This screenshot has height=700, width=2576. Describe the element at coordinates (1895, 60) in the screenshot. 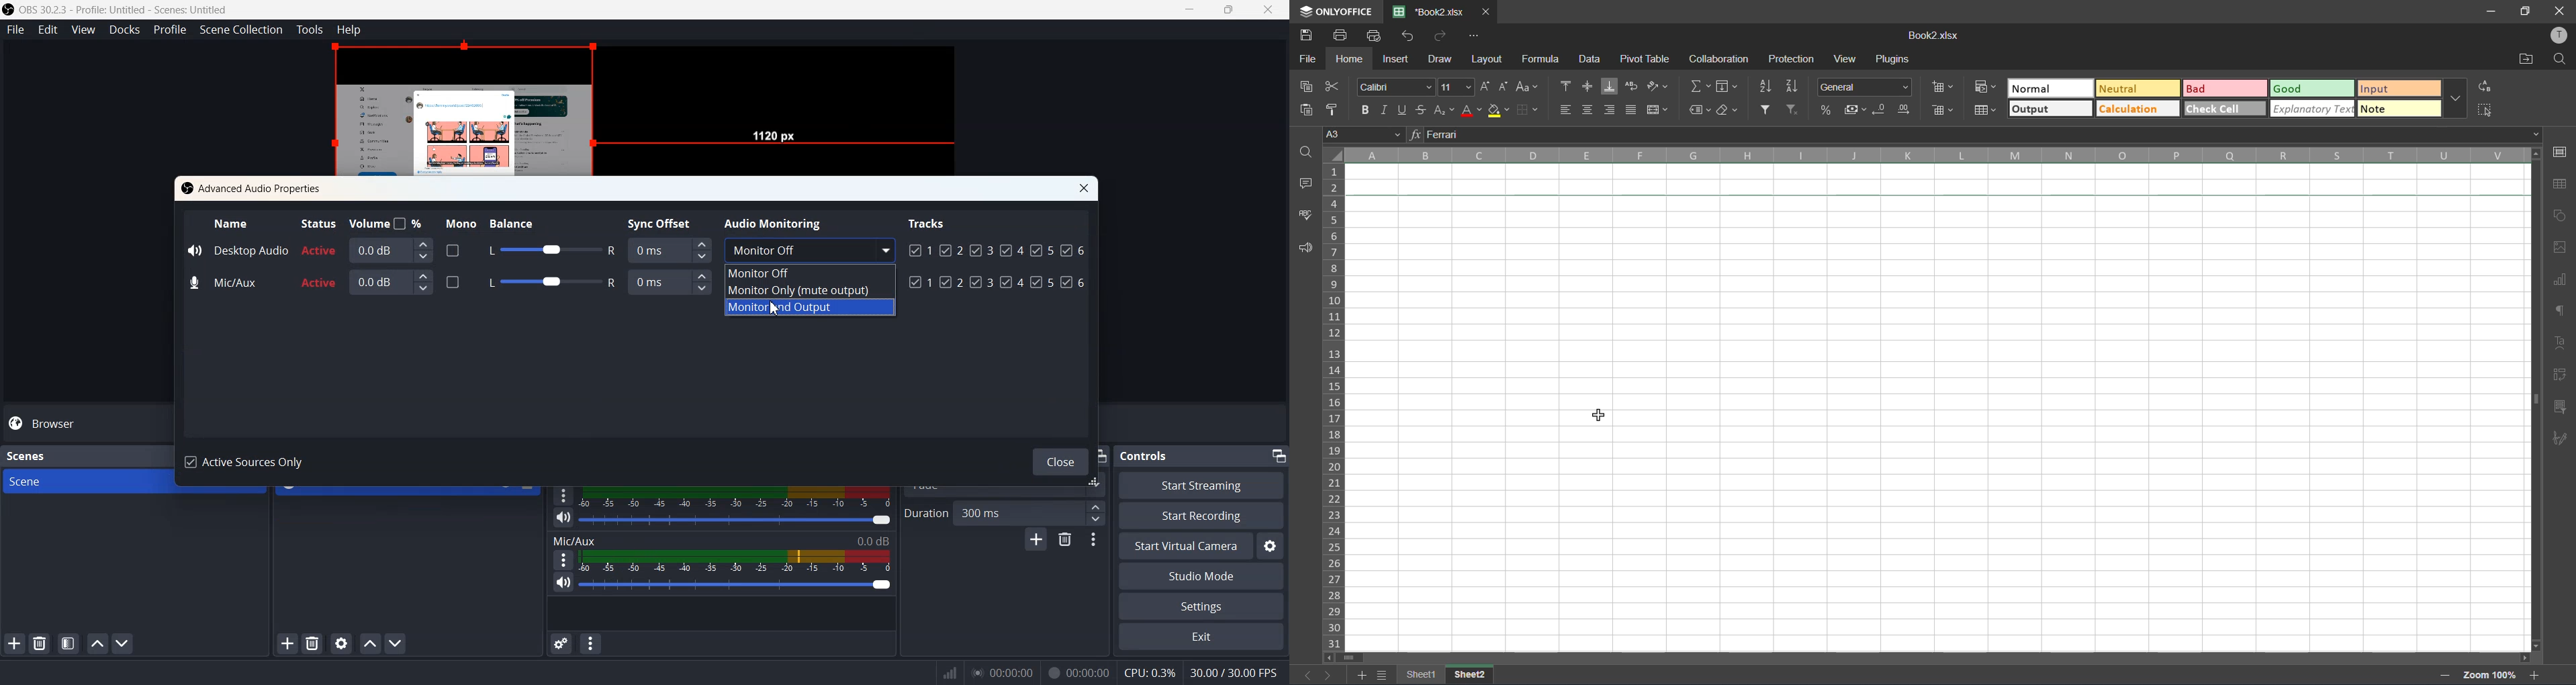

I see `plugins` at that location.